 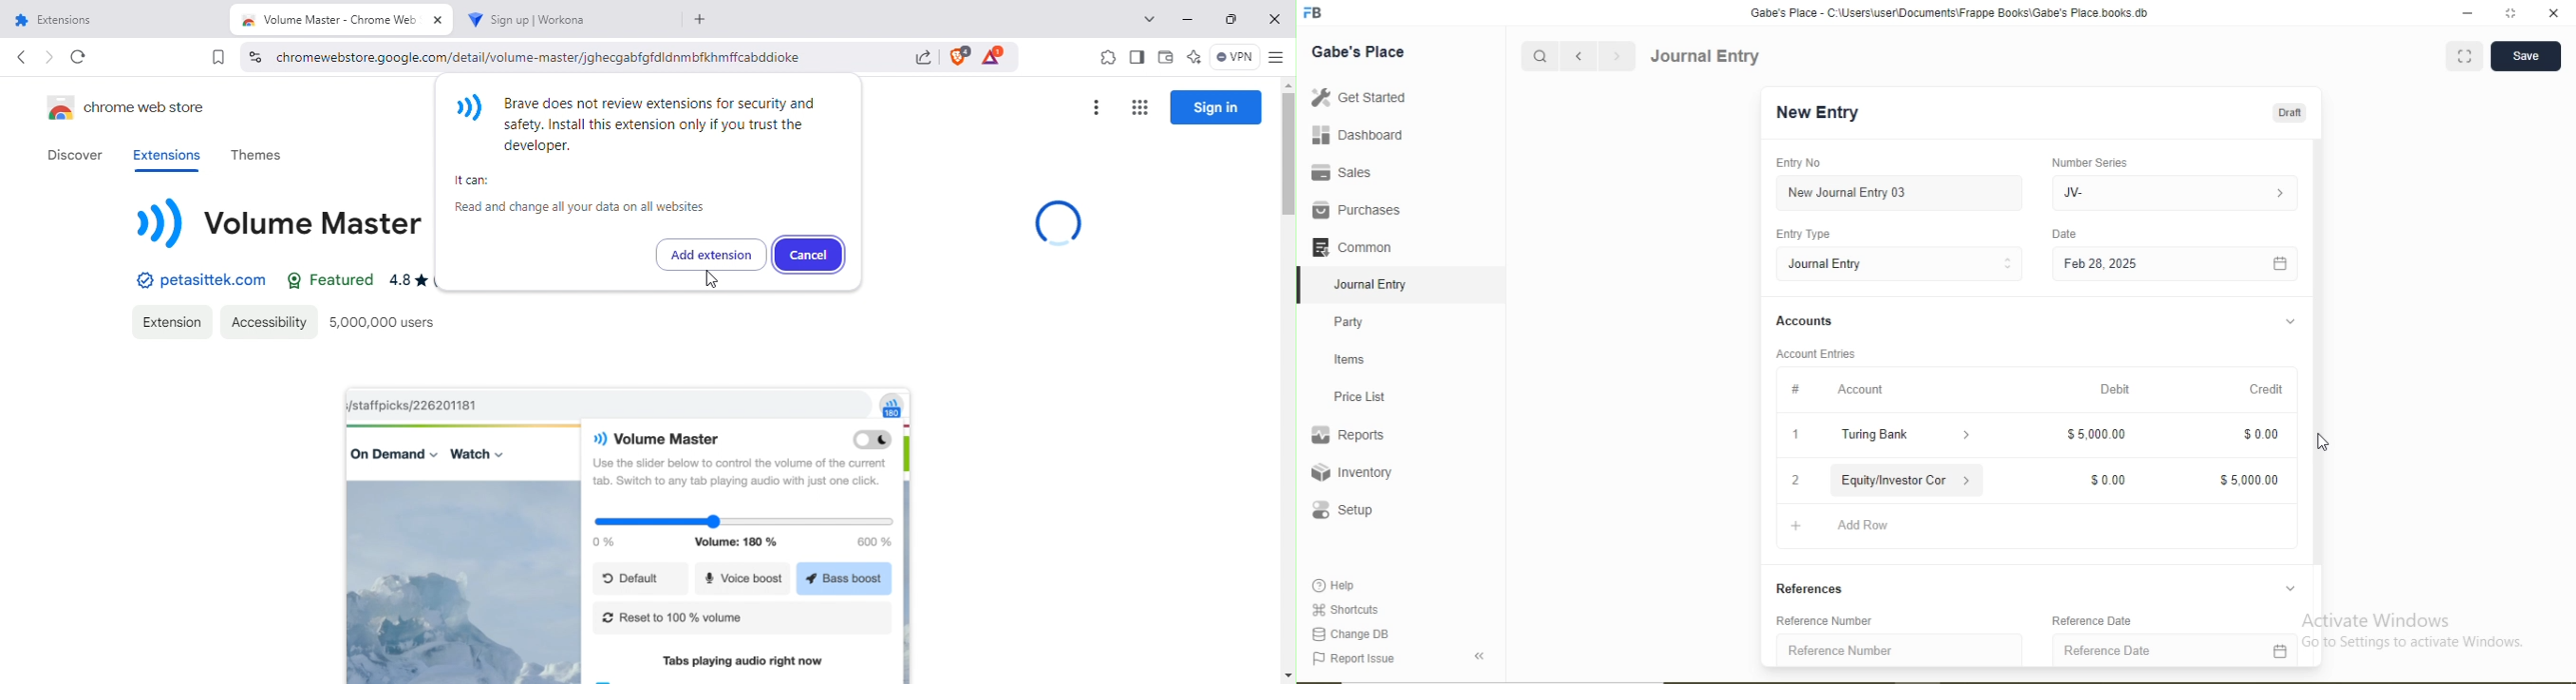 What do you see at coordinates (1578, 57) in the screenshot?
I see `Backward` at bounding box center [1578, 57].